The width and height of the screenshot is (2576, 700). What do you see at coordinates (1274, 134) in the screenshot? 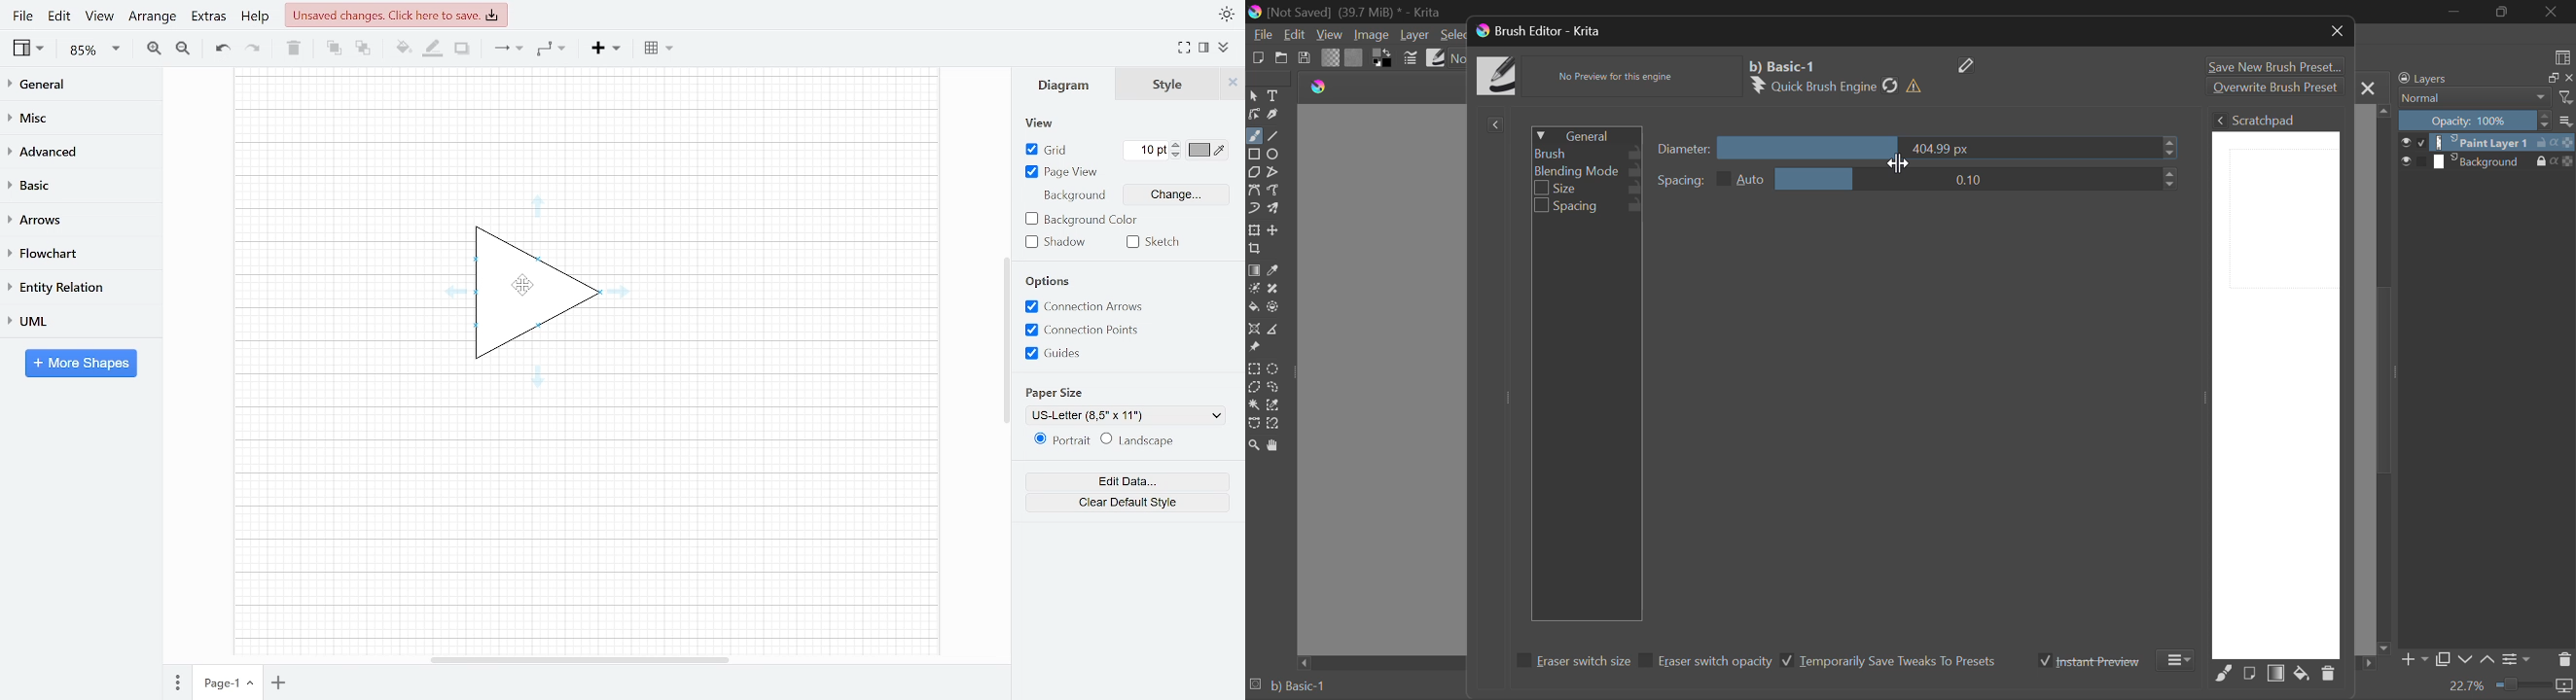
I see `Line` at bounding box center [1274, 134].